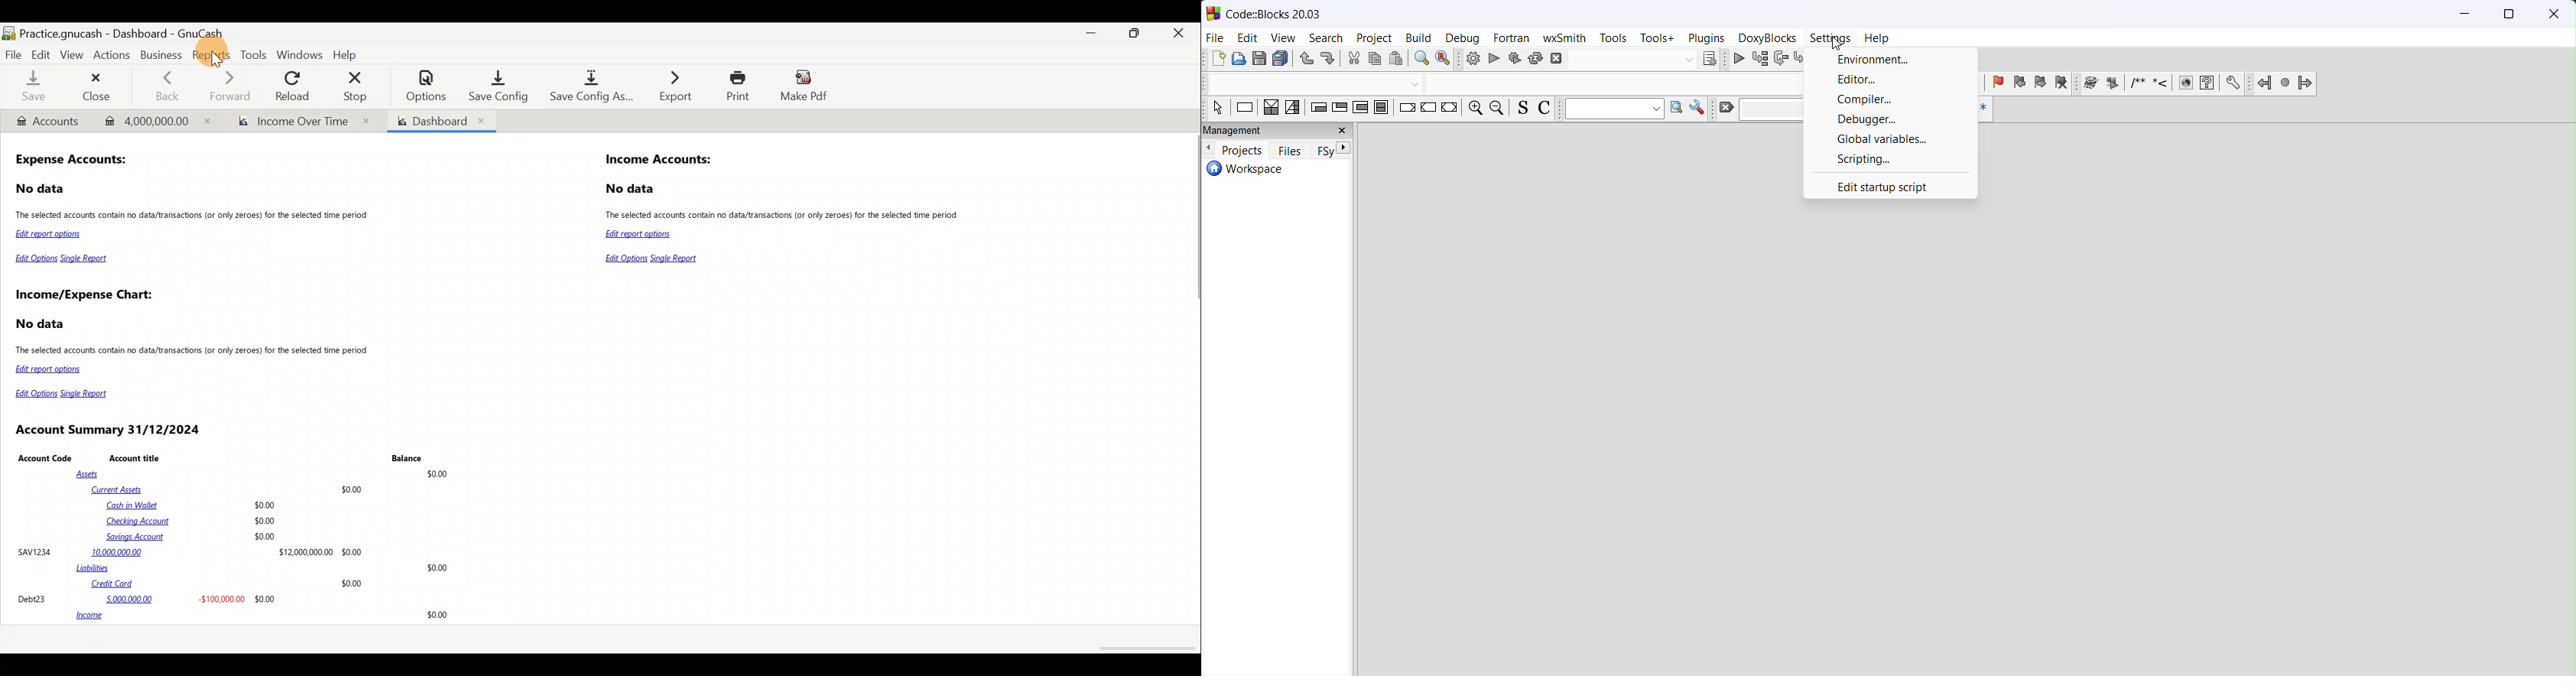 This screenshot has width=2576, height=700. What do you see at coordinates (2162, 84) in the screenshot?
I see `docxy blocks` at bounding box center [2162, 84].